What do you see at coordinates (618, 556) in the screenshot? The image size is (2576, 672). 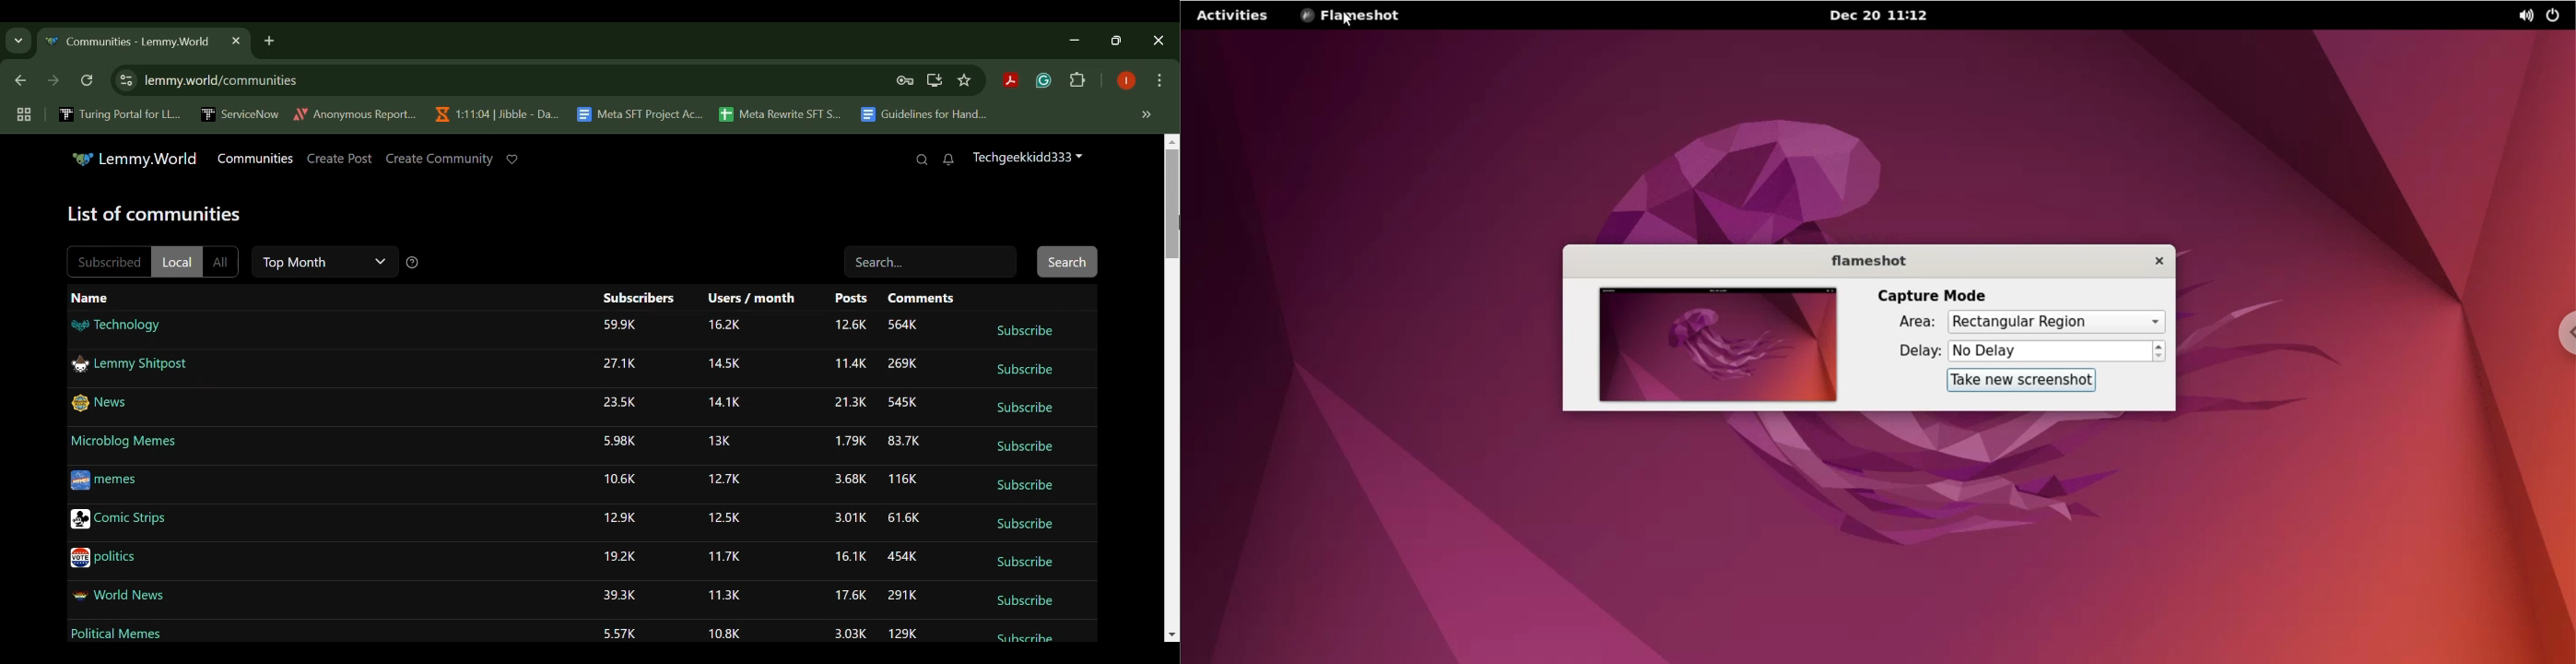 I see `19.2K` at bounding box center [618, 556].